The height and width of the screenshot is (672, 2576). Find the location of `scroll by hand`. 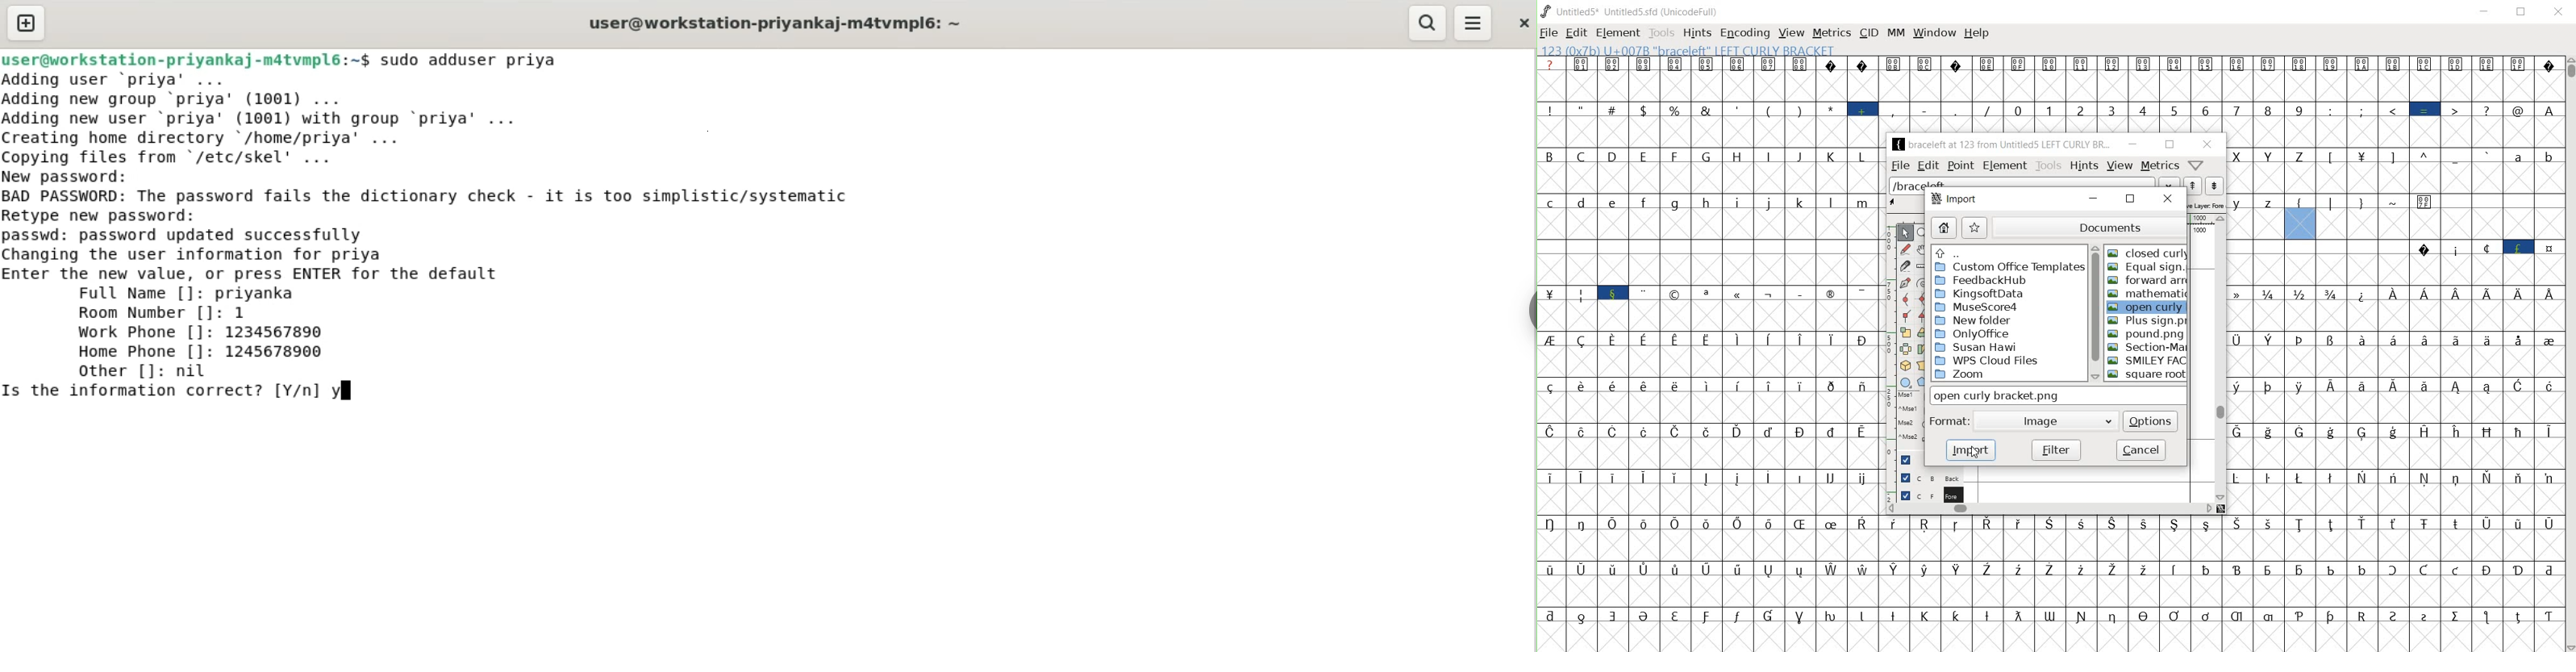

scroll by hand is located at coordinates (1923, 250).